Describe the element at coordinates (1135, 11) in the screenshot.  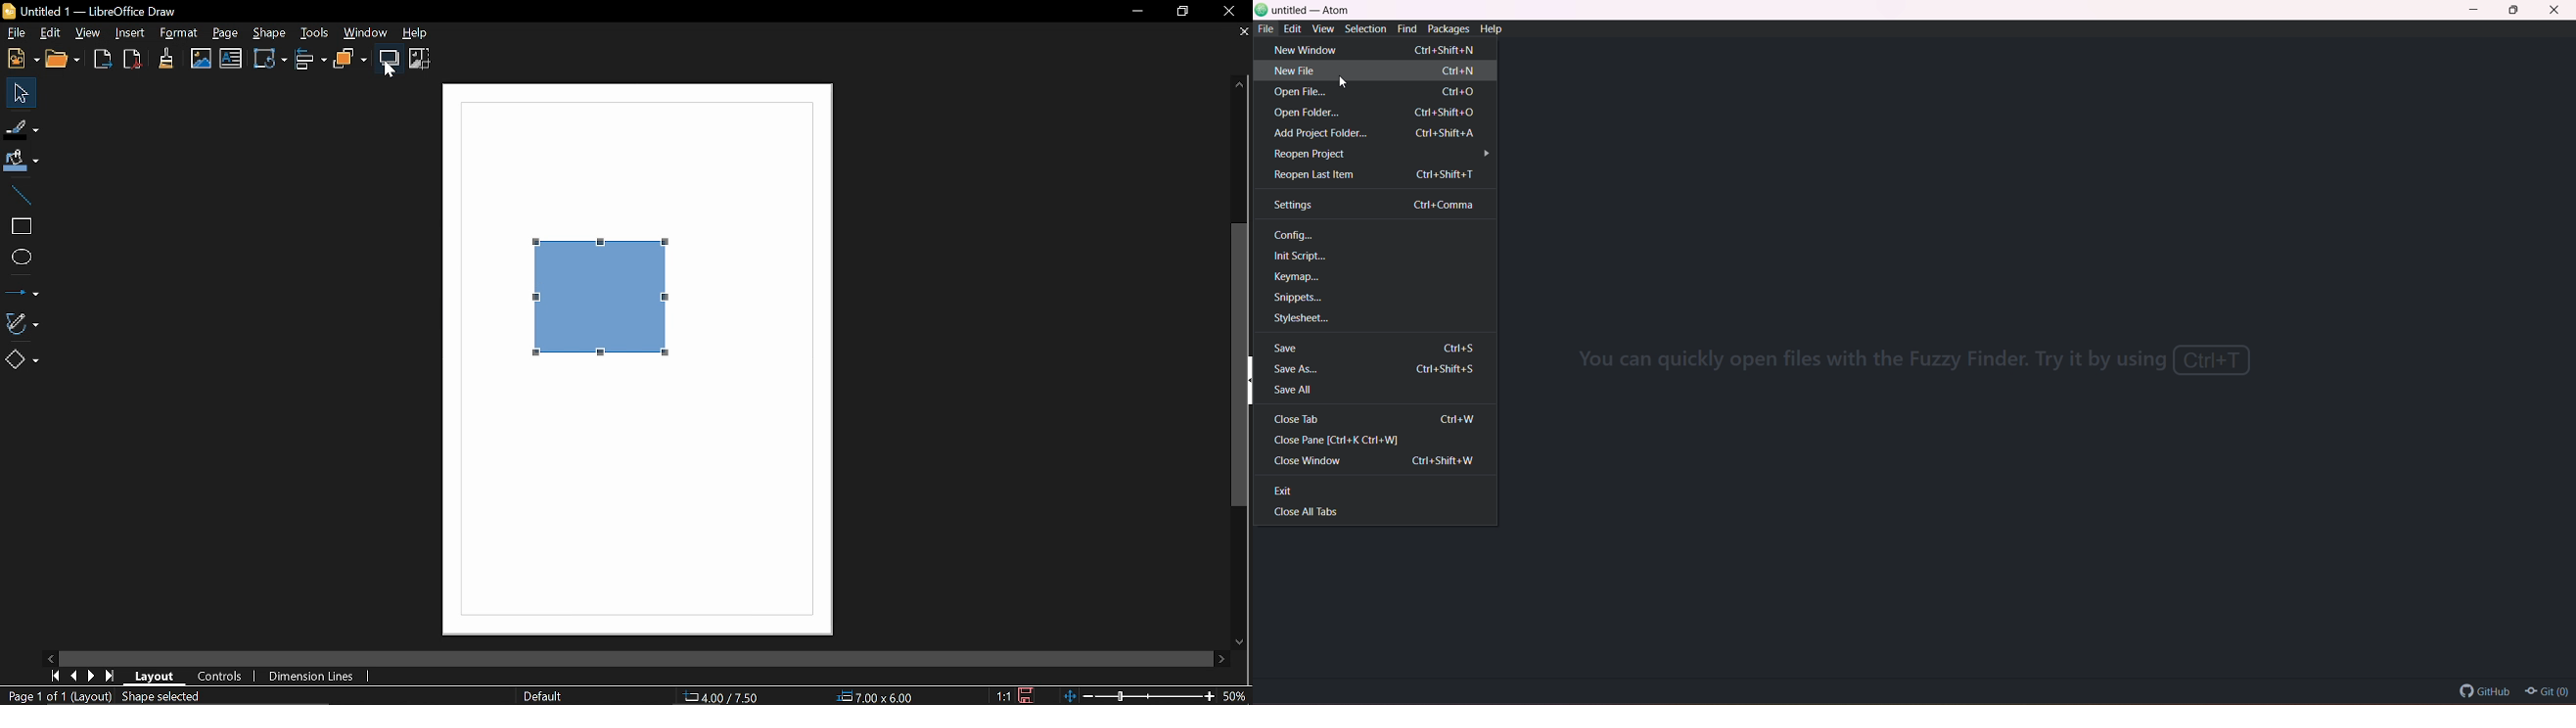
I see `Minimize` at that location.